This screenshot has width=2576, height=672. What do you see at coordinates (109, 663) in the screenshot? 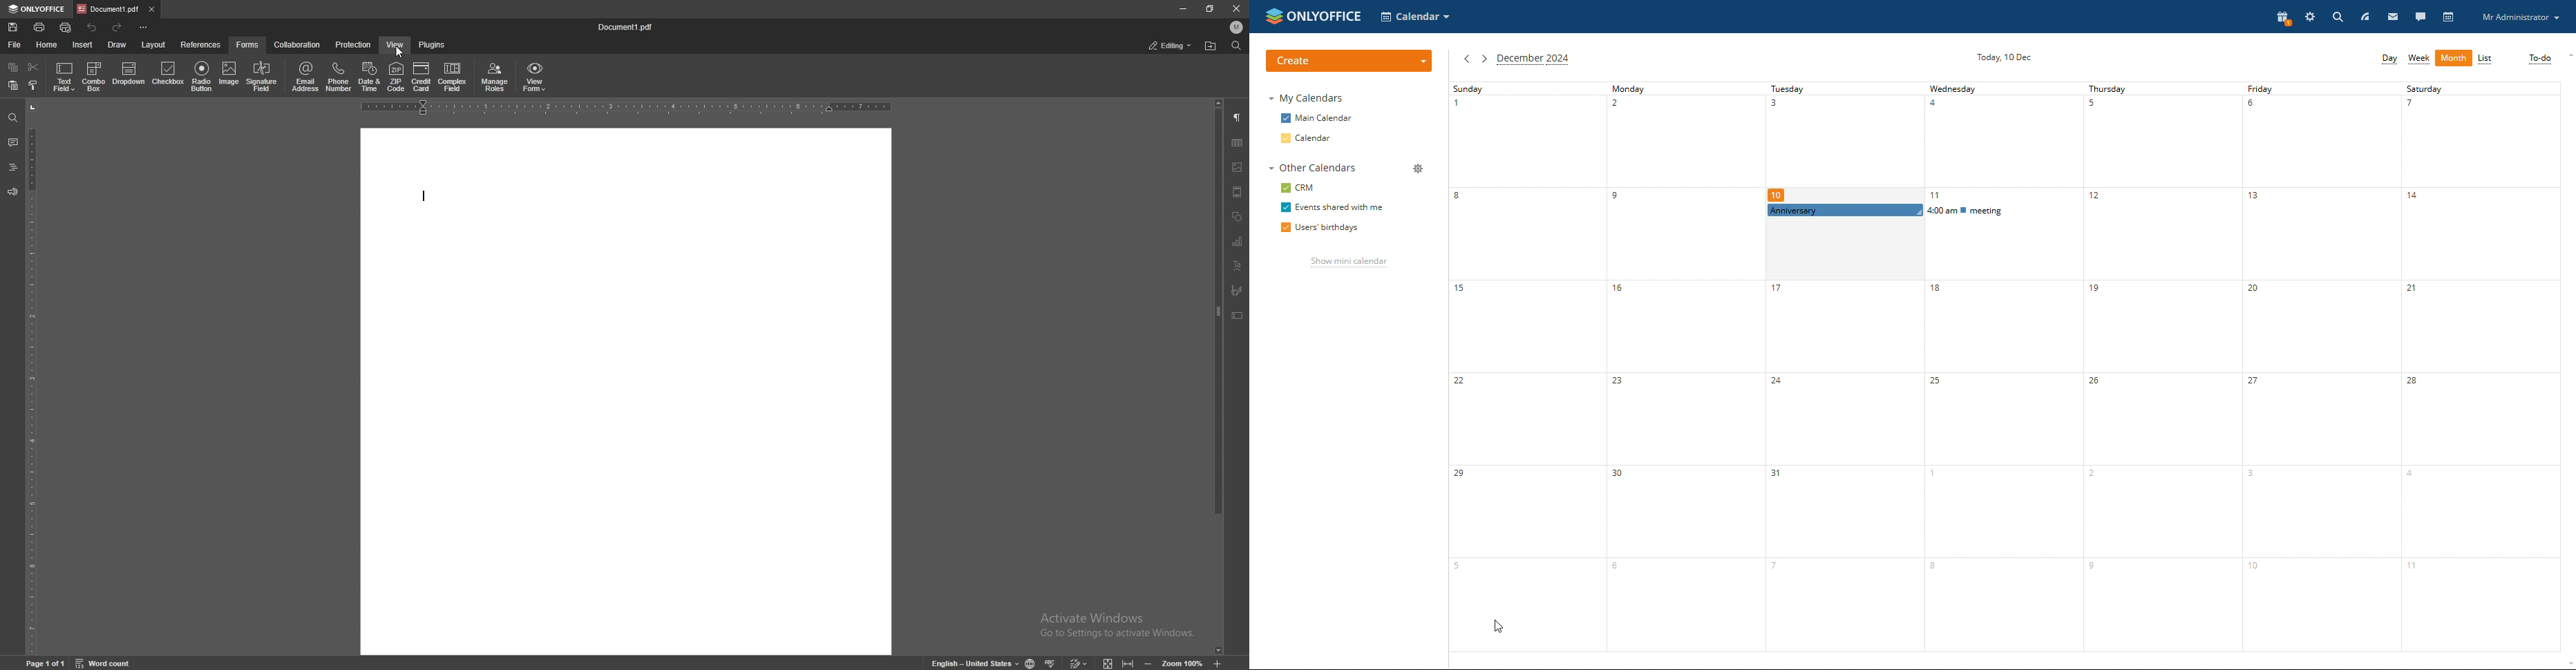
I see `word count` at bounding box center [109, 663].